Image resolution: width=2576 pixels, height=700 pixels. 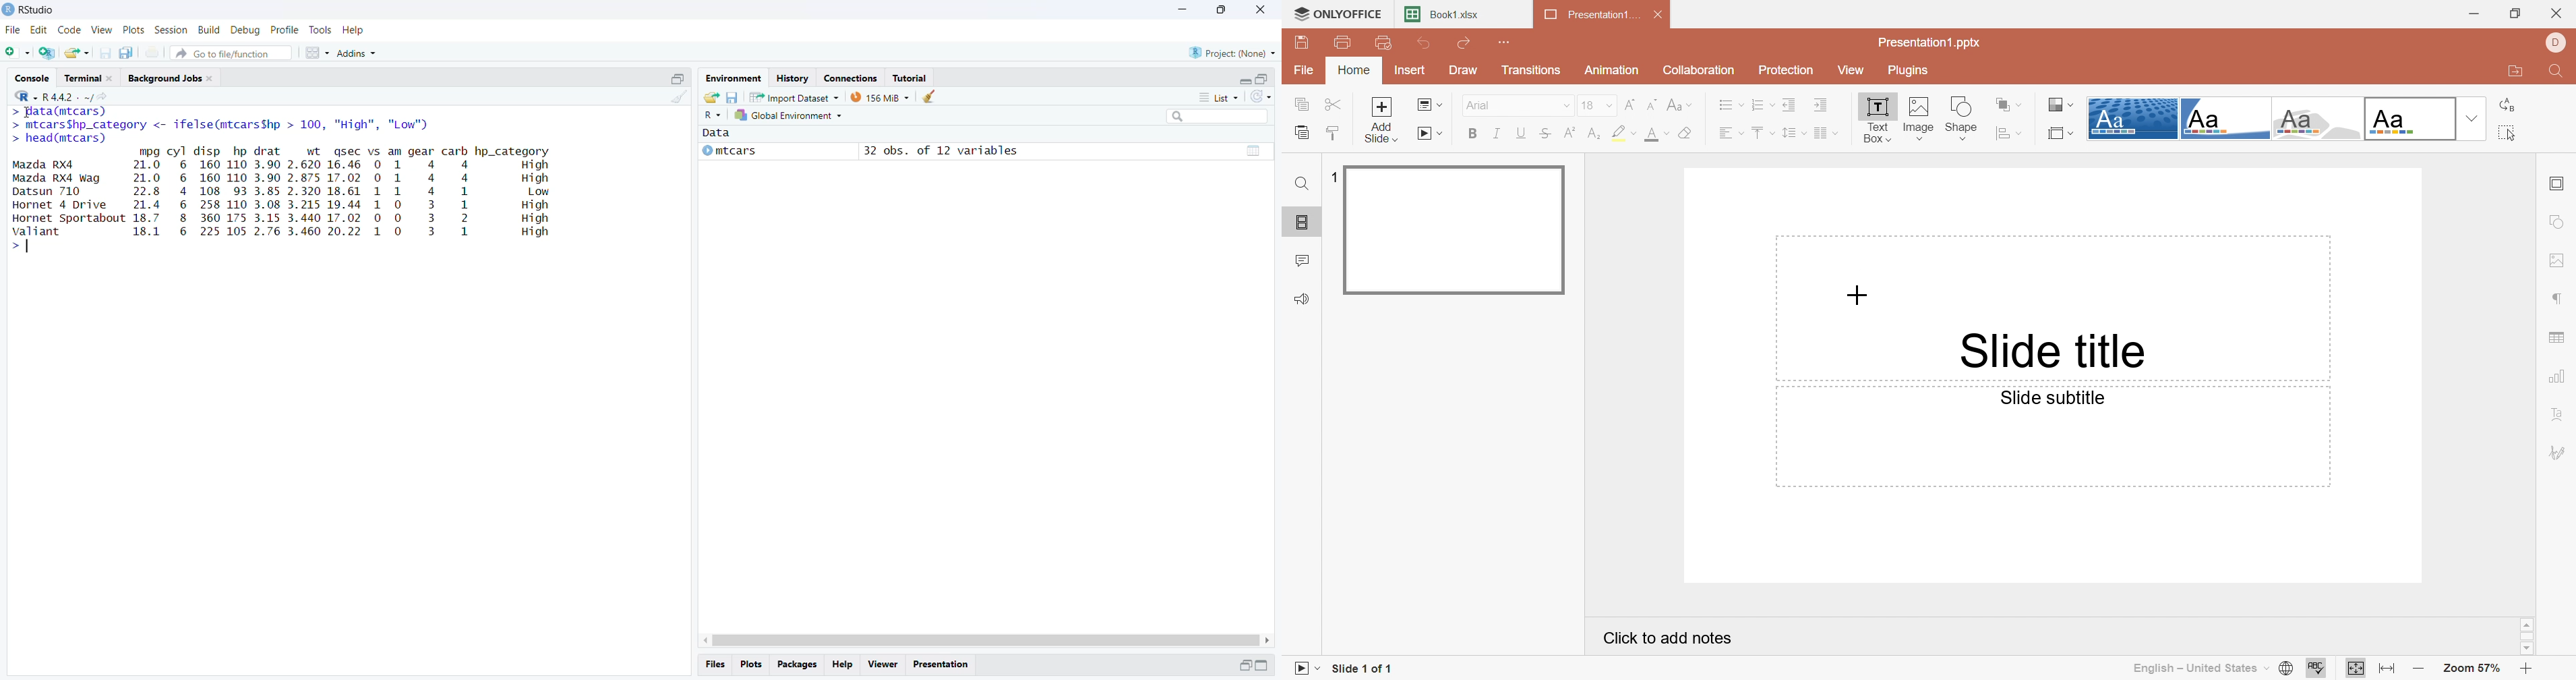 I want to click on Maximize, so click(x=679, y=77).